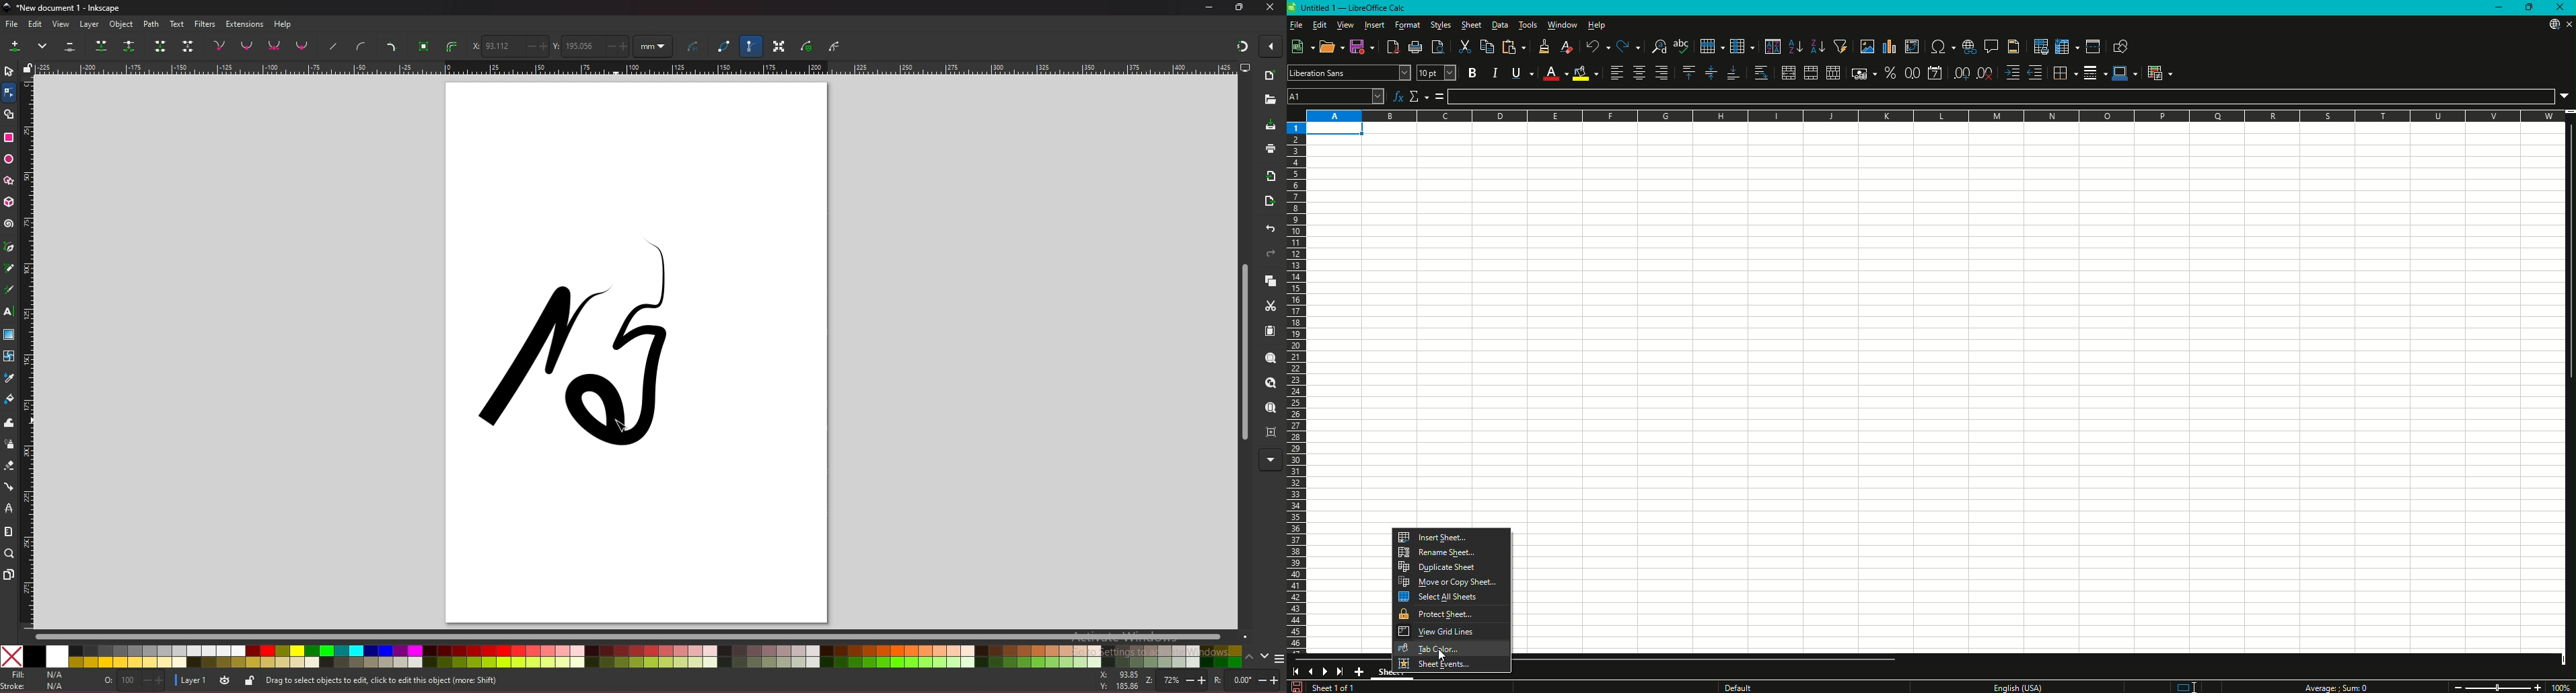 The height and width of the screenshot is (700, 2576). Describe the element at coordinates (1270, 76) in the screenshot. I see `new` at that location.